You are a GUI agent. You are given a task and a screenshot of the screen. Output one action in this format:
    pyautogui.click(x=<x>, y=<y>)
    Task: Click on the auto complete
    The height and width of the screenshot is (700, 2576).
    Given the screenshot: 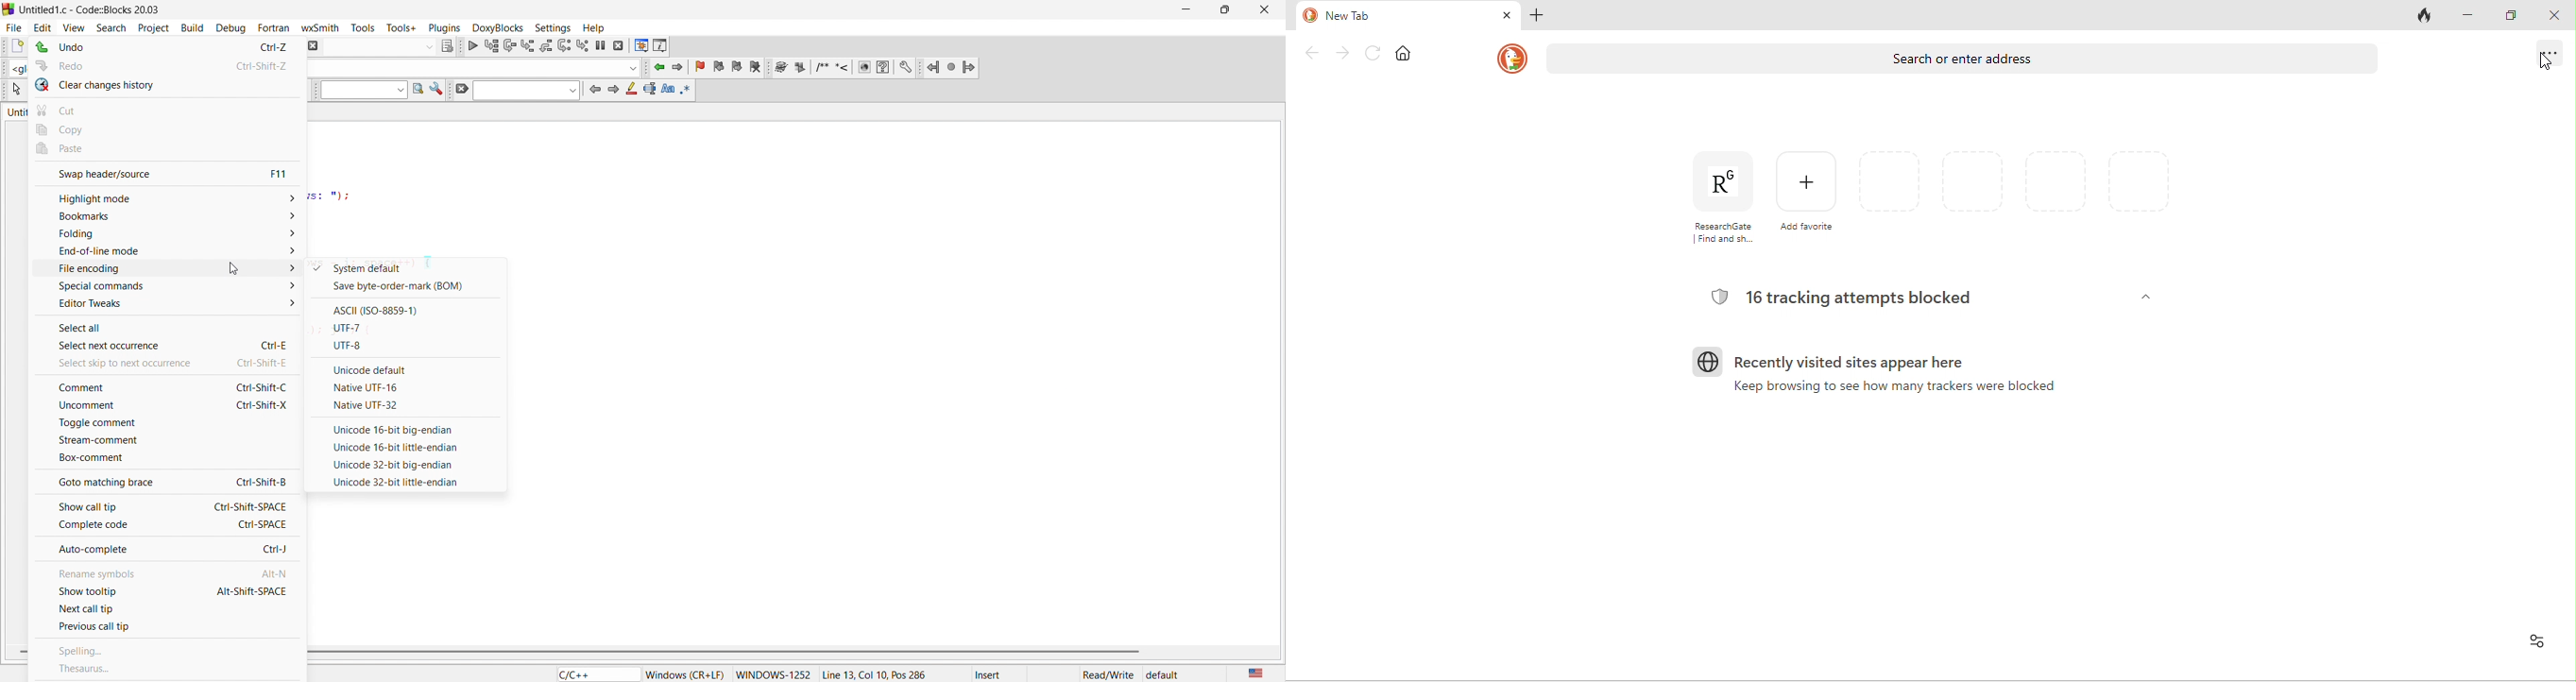 What is the action you would take?
    pyautogui.click(x=169, y=549)
    